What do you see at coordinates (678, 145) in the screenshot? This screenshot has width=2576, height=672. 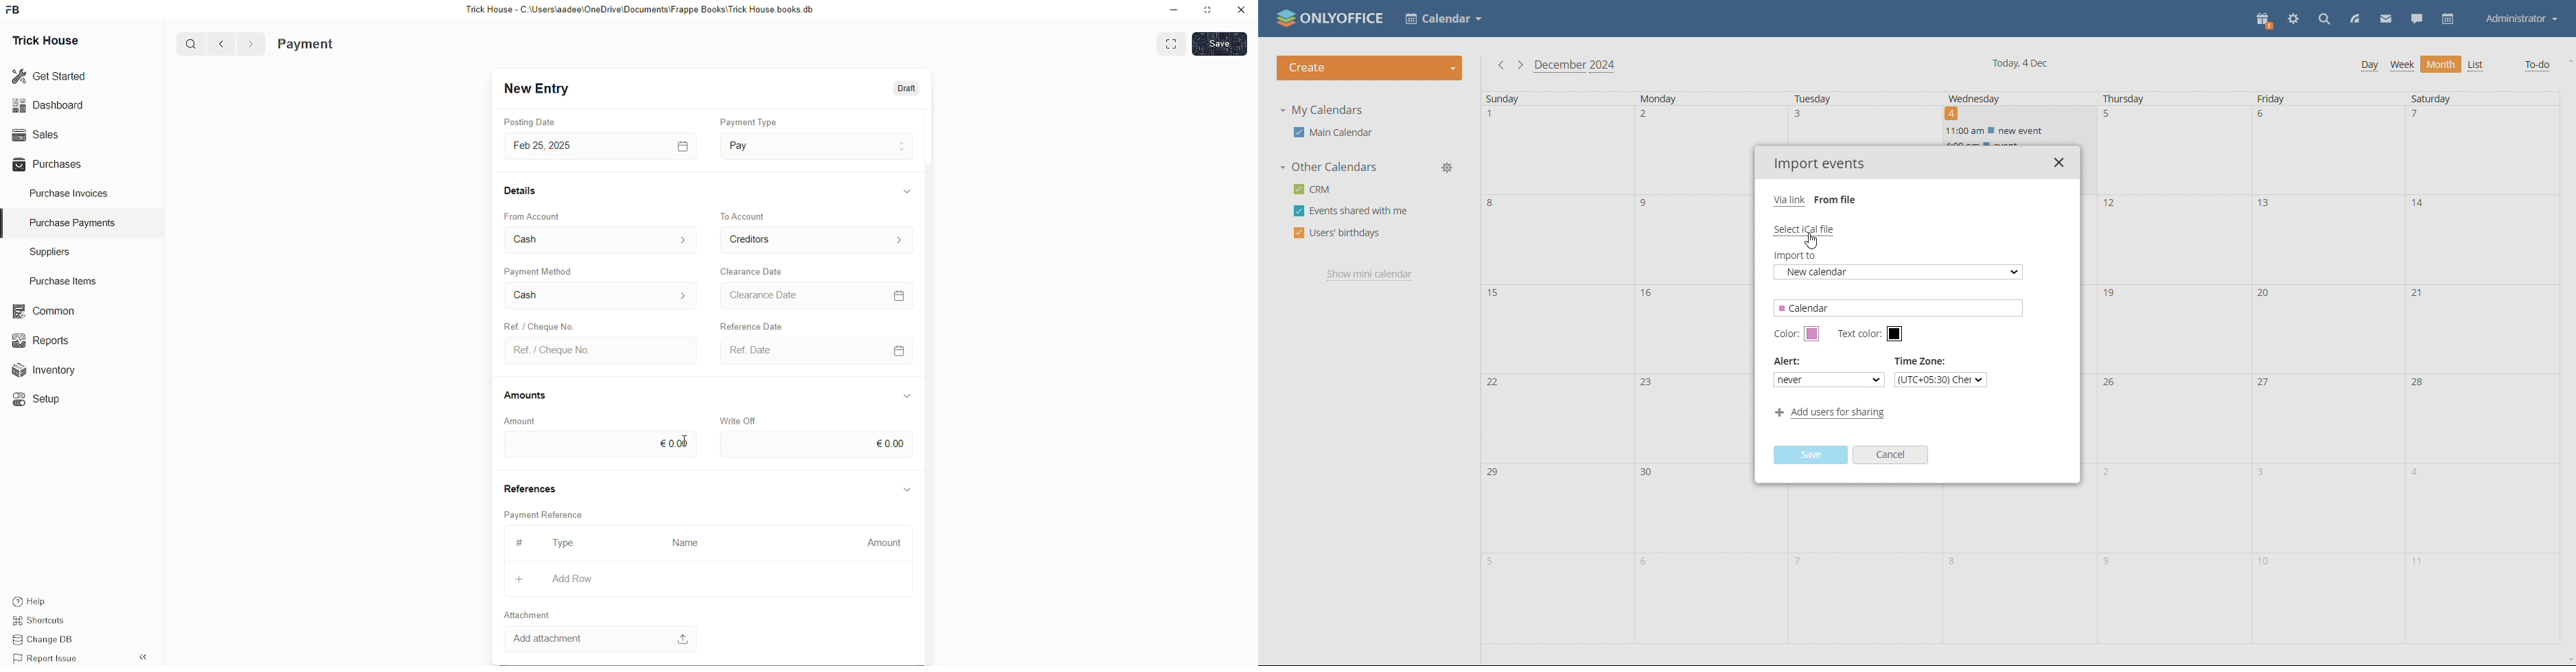 I see `calendar` at bounding box center [678, 145].